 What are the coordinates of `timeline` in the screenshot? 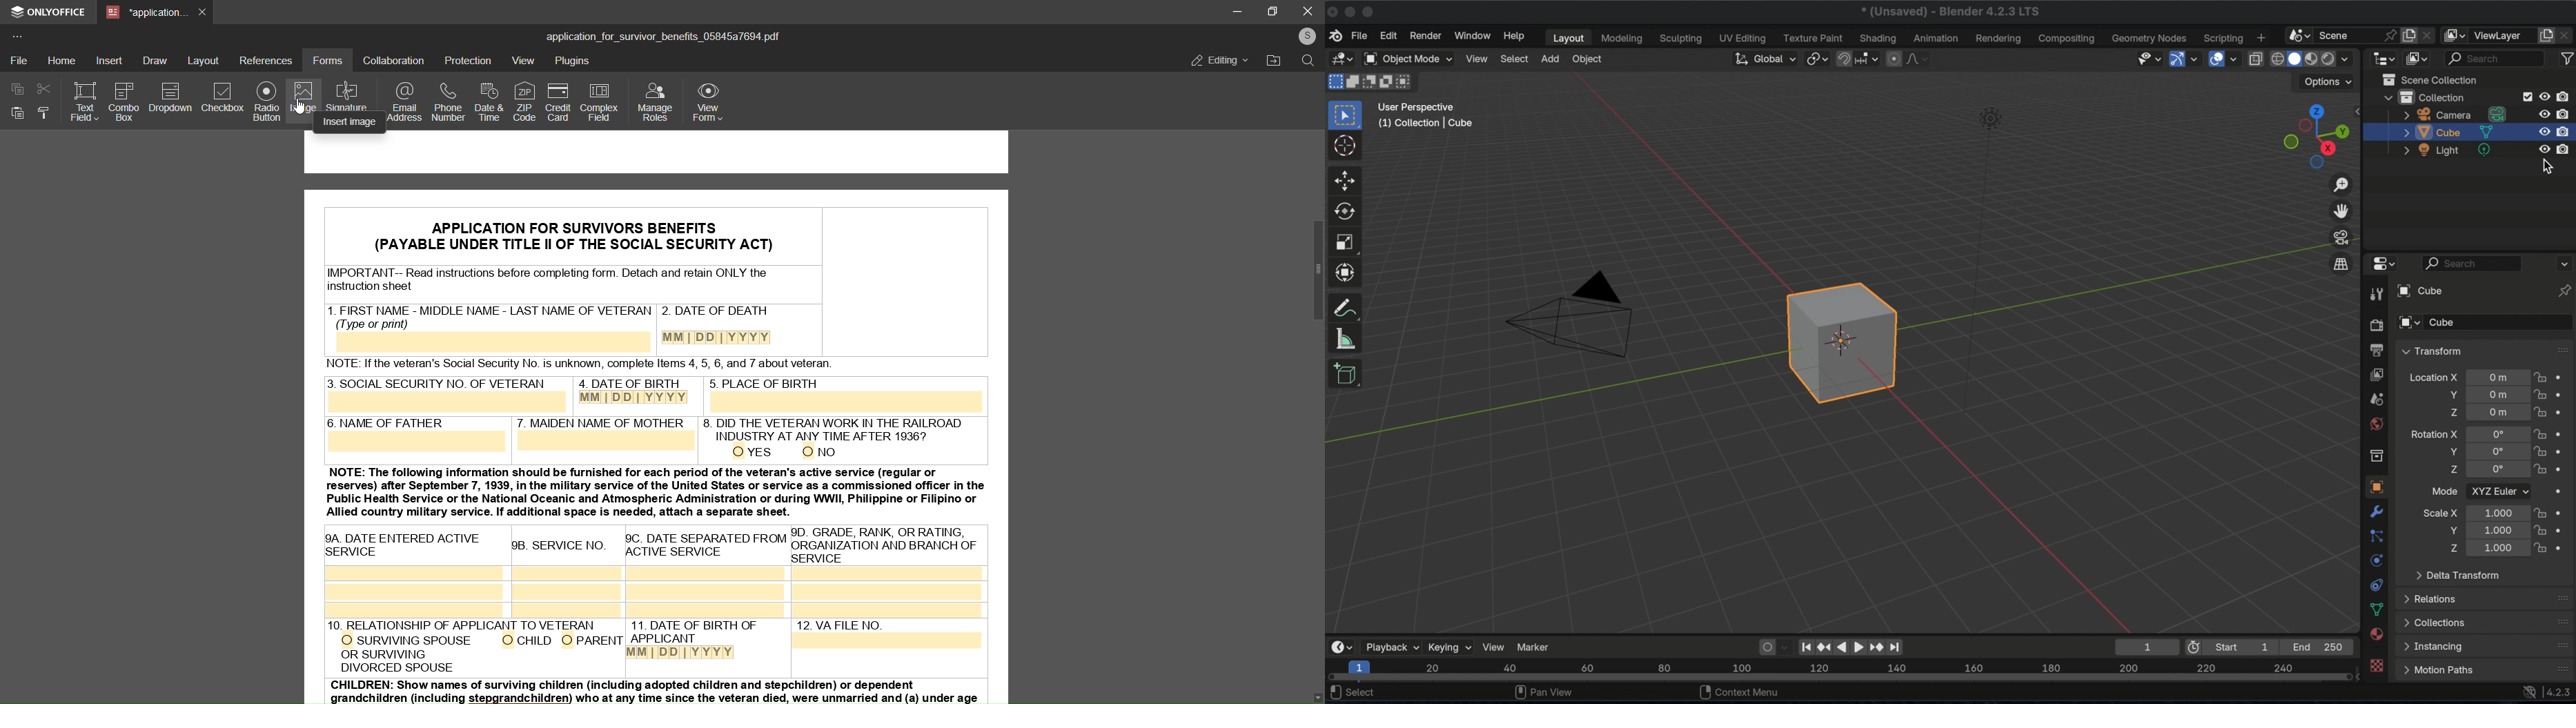 It's located at (1842, 671).